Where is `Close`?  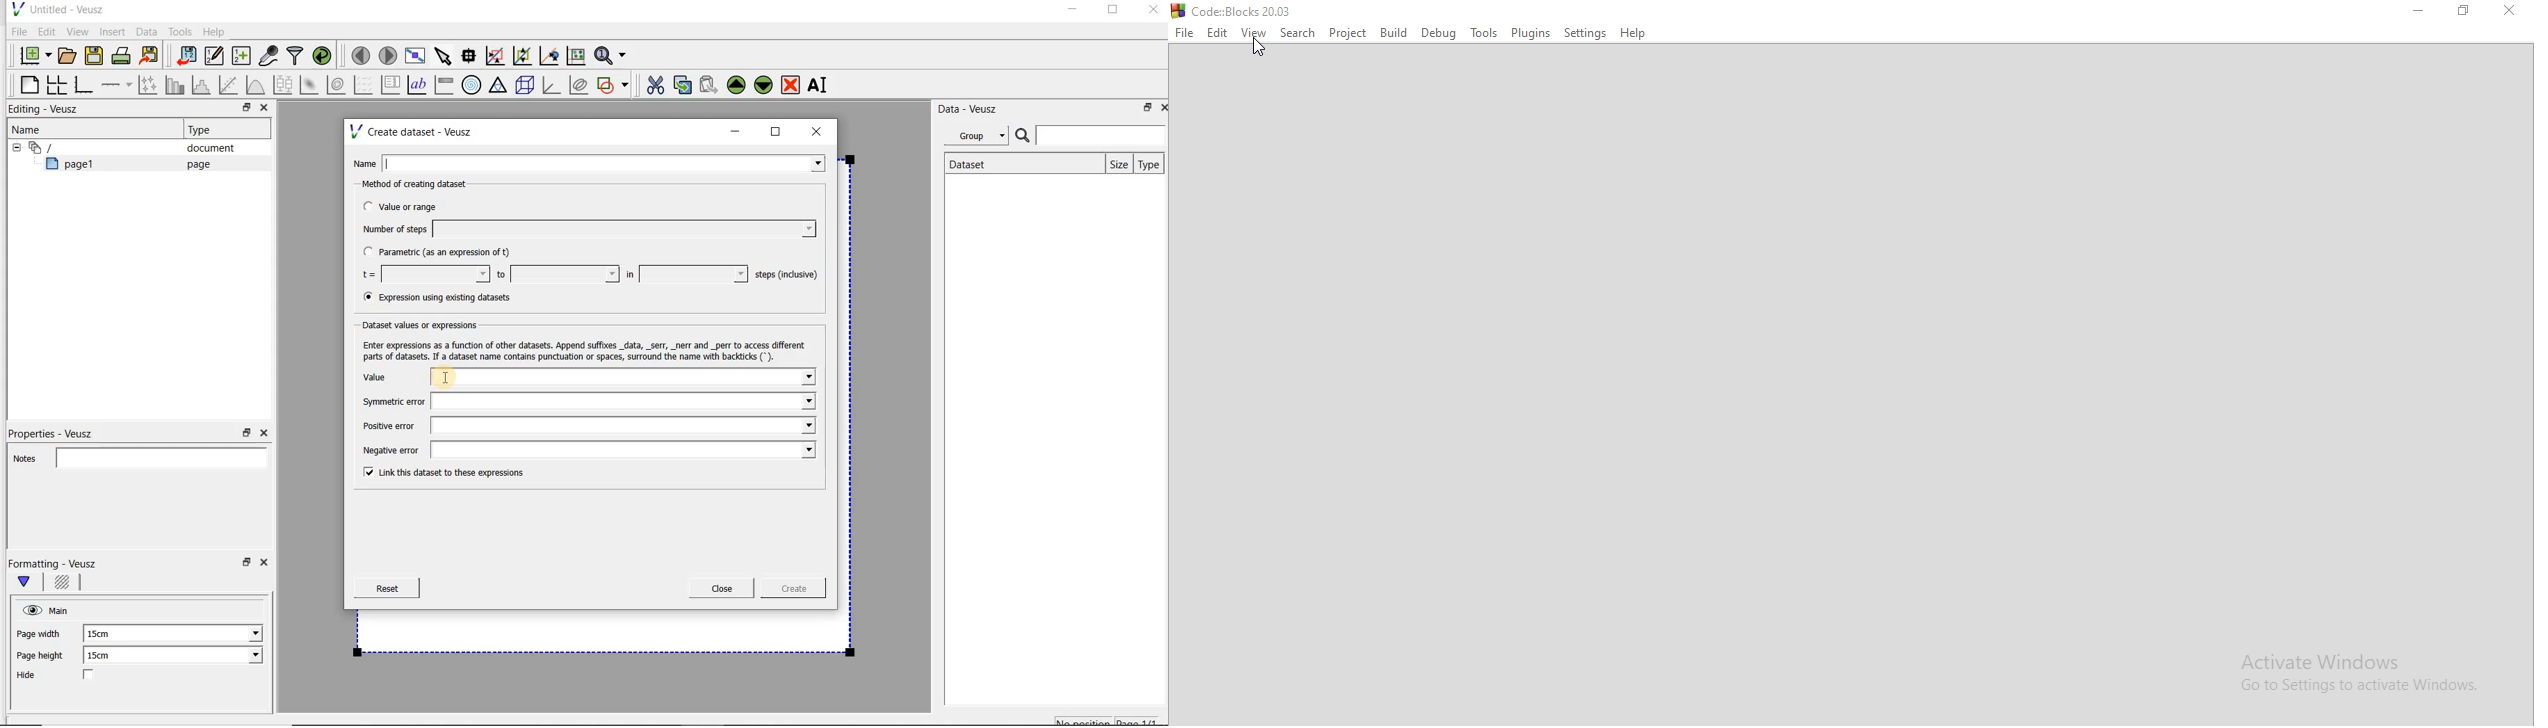
Close is located at coordinates (266, 565).